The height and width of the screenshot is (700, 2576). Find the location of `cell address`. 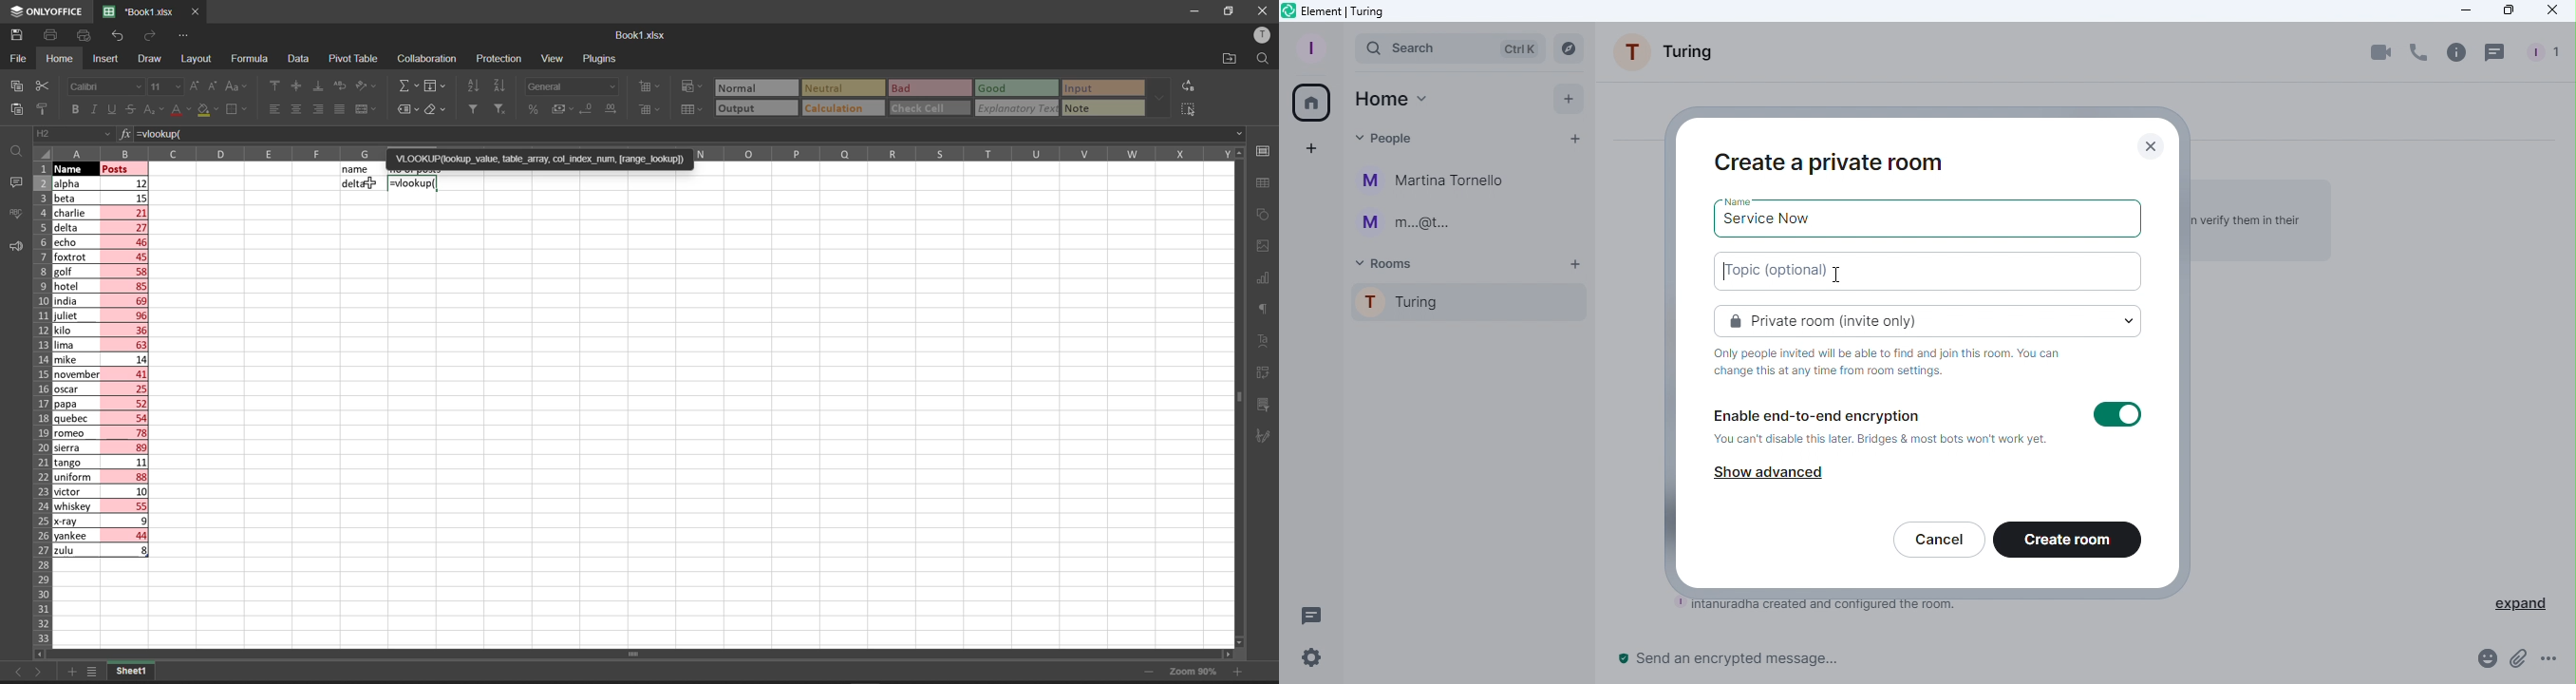

cell address is located at coordinates (71, 135).